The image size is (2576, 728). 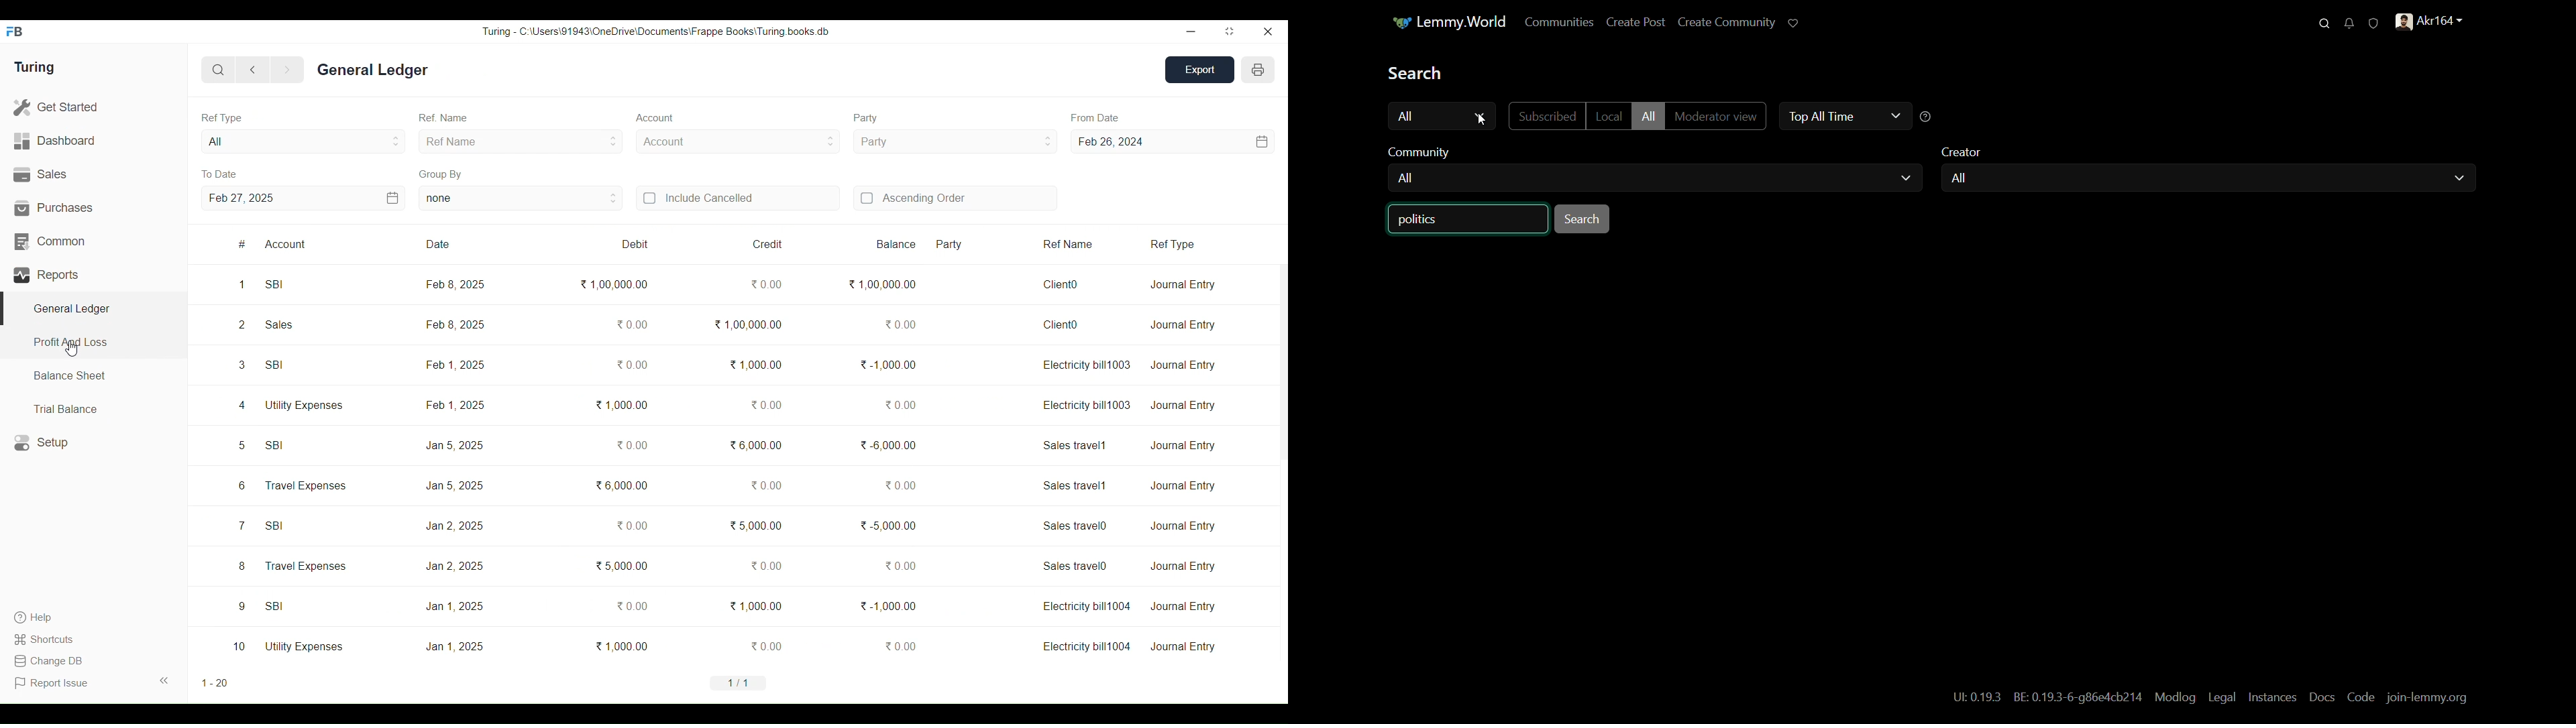 What do you see at coordinates (291, 486) in the screenshot?
I see `6 Travel Expenses` at bounding box center [291, 486].